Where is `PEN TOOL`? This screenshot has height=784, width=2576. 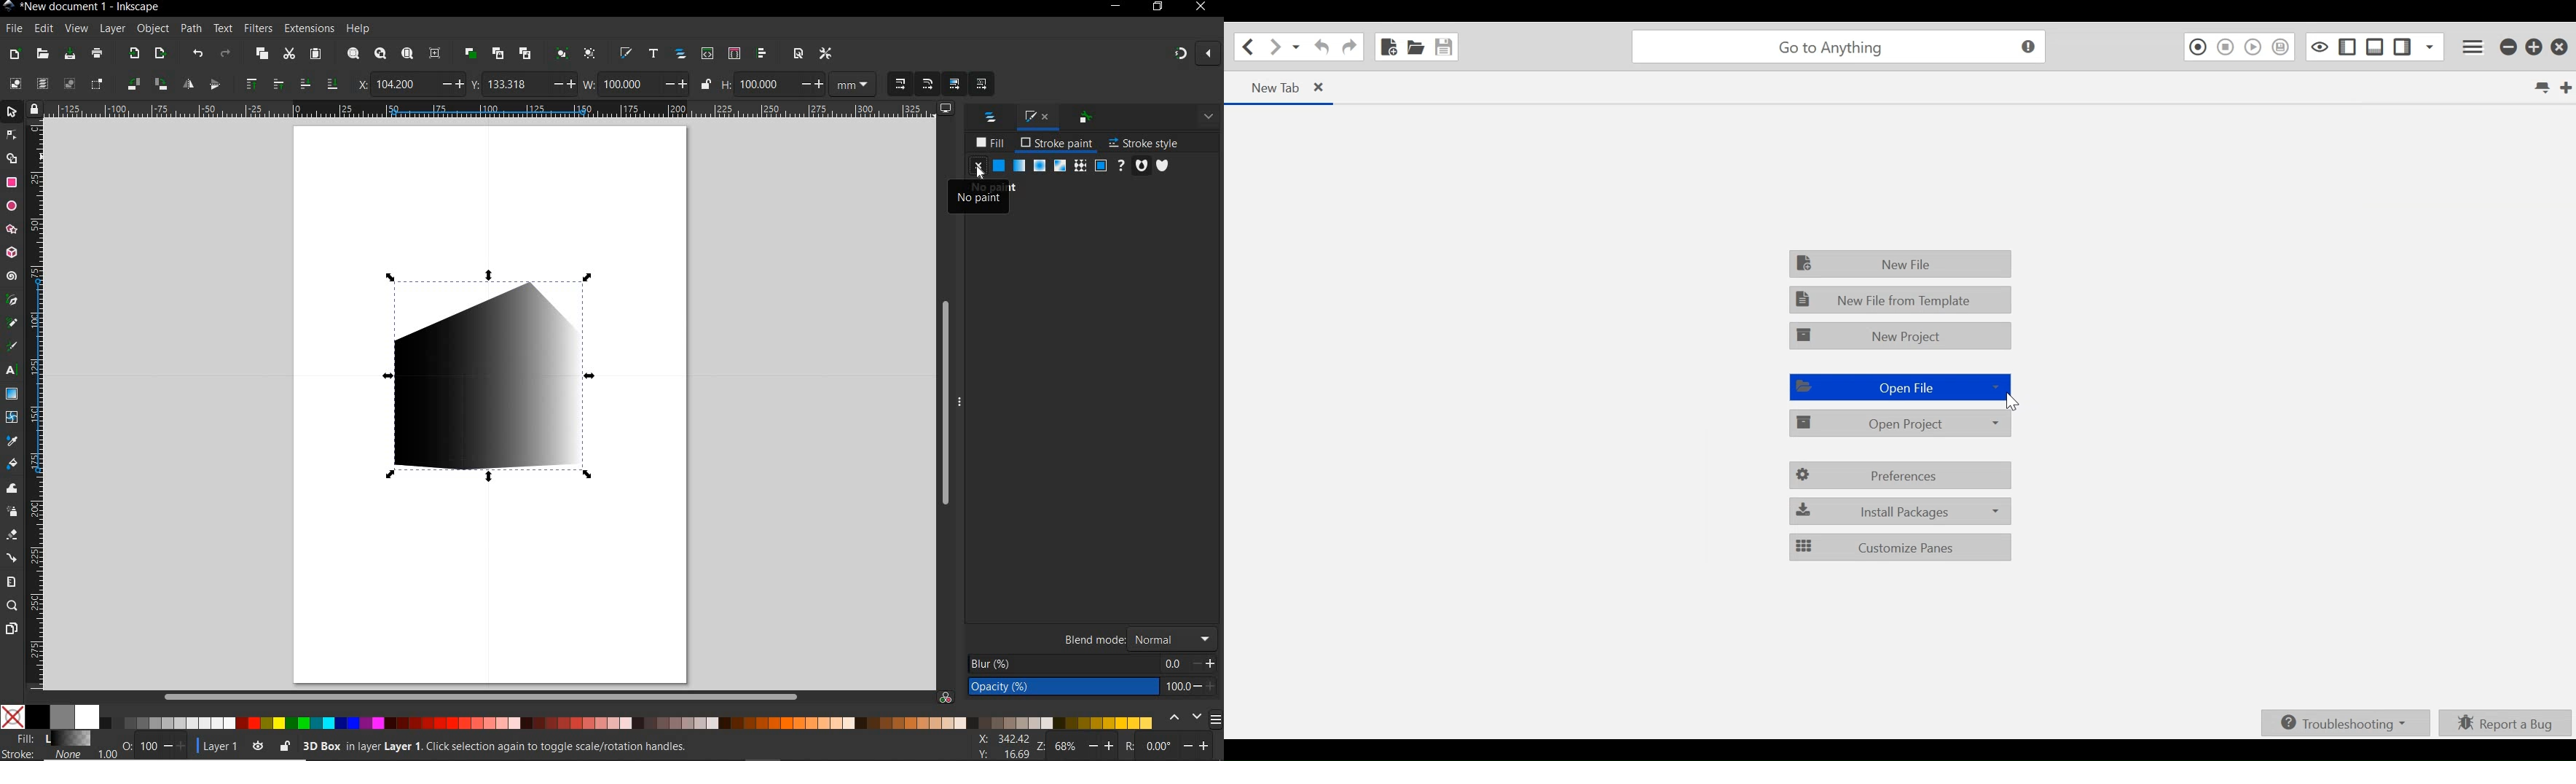
PEN TOOL is located at coordinates (13, 301).